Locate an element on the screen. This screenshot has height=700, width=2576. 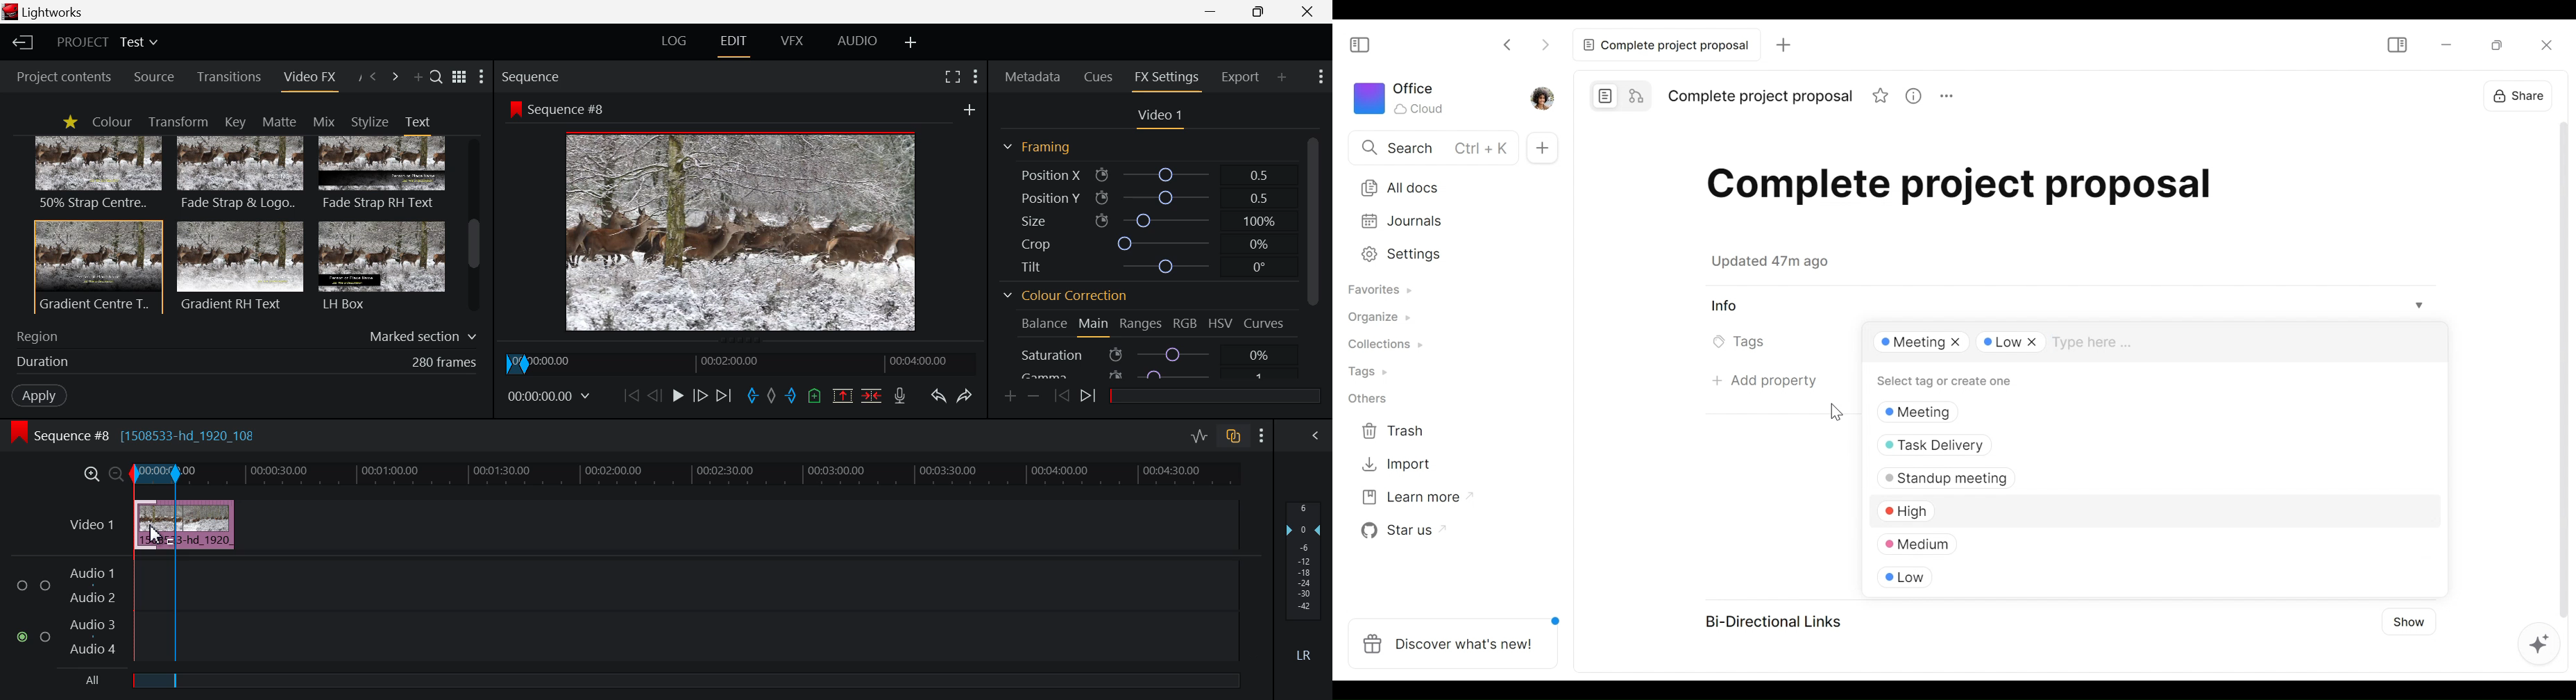
Settings is located at coordinates (1262, 437).